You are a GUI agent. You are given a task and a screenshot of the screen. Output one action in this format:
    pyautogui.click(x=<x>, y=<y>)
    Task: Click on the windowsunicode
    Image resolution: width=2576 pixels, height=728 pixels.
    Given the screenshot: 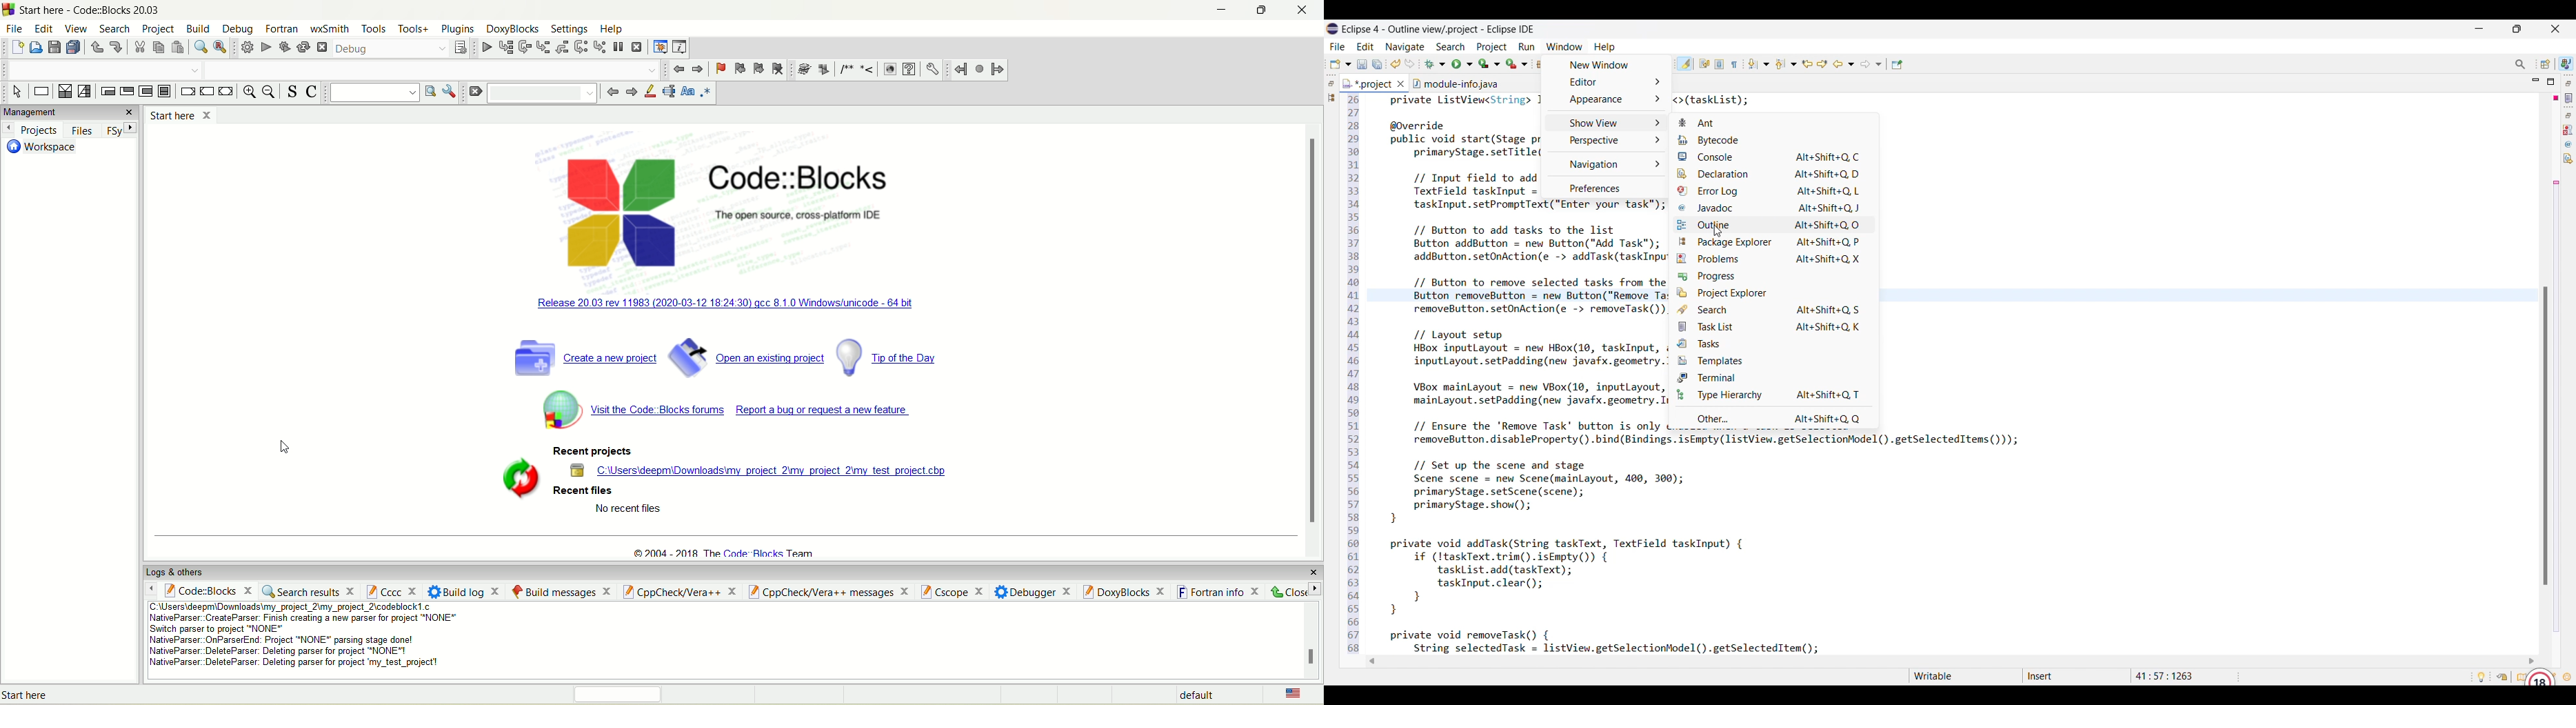 What is the action you would take?
    pyautogui.click(x=754, y=306)
    